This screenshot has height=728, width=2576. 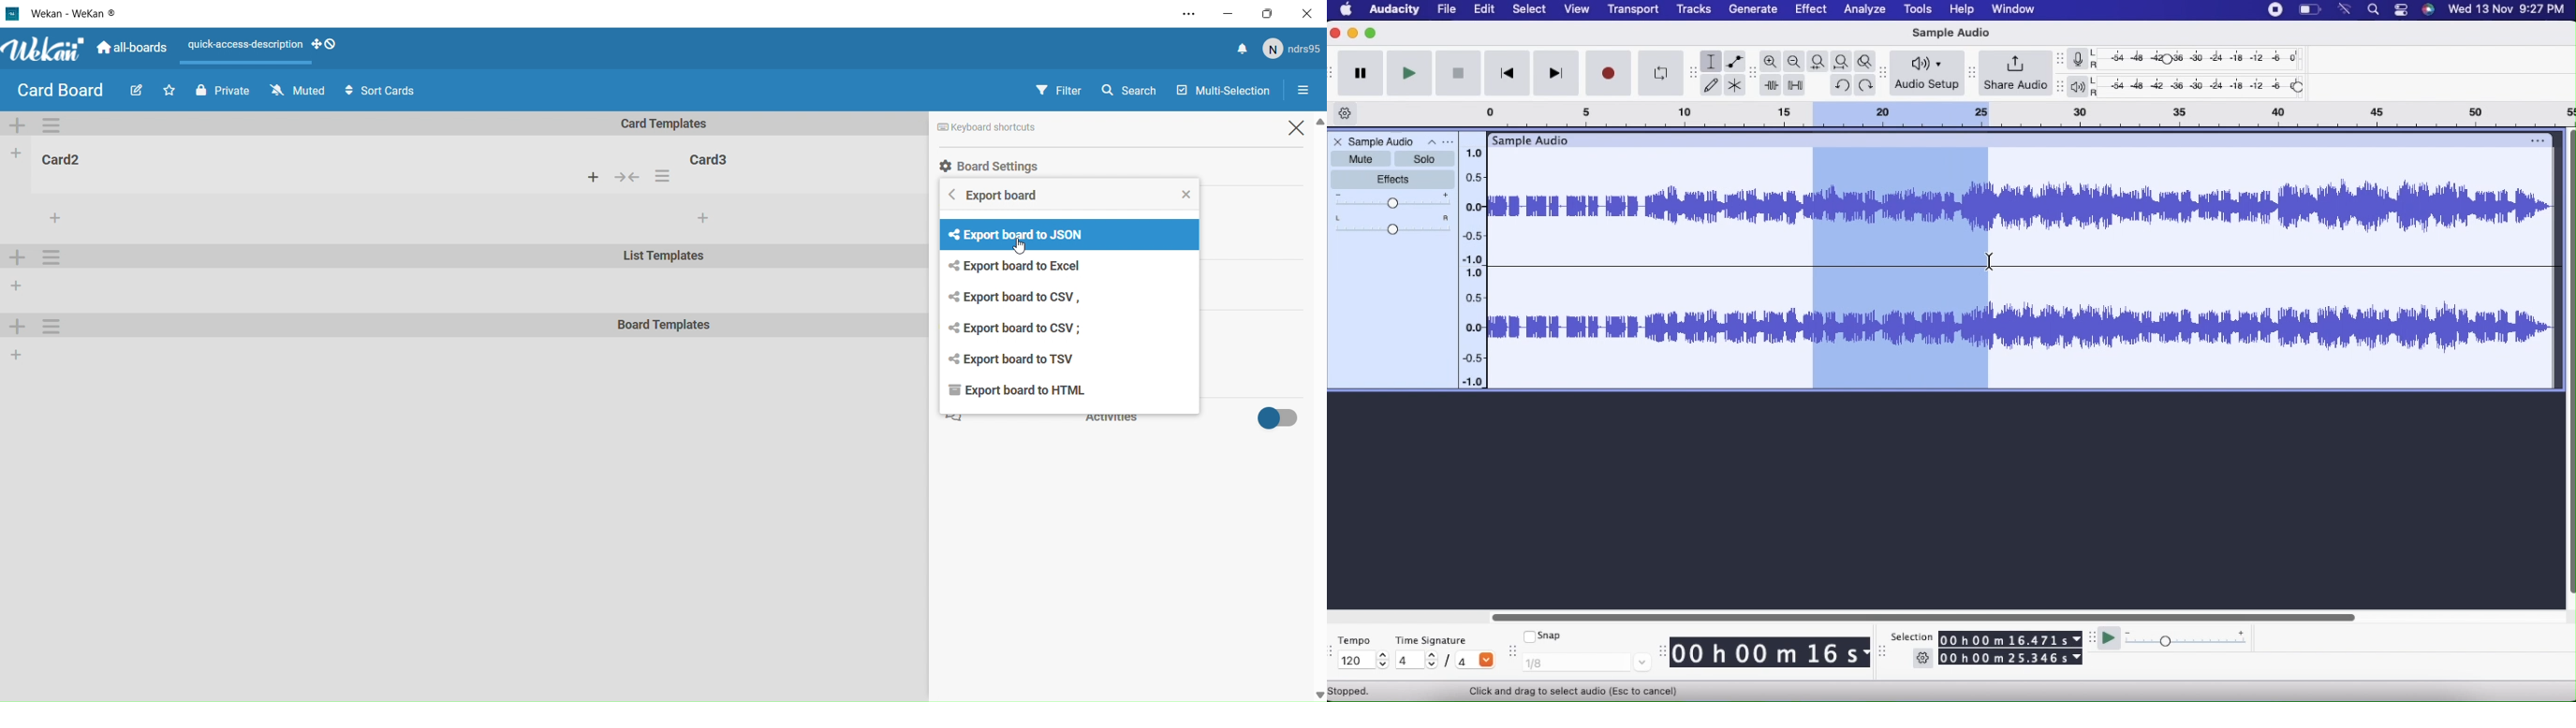 I want to click on generate, so click(x=1752, y=9).